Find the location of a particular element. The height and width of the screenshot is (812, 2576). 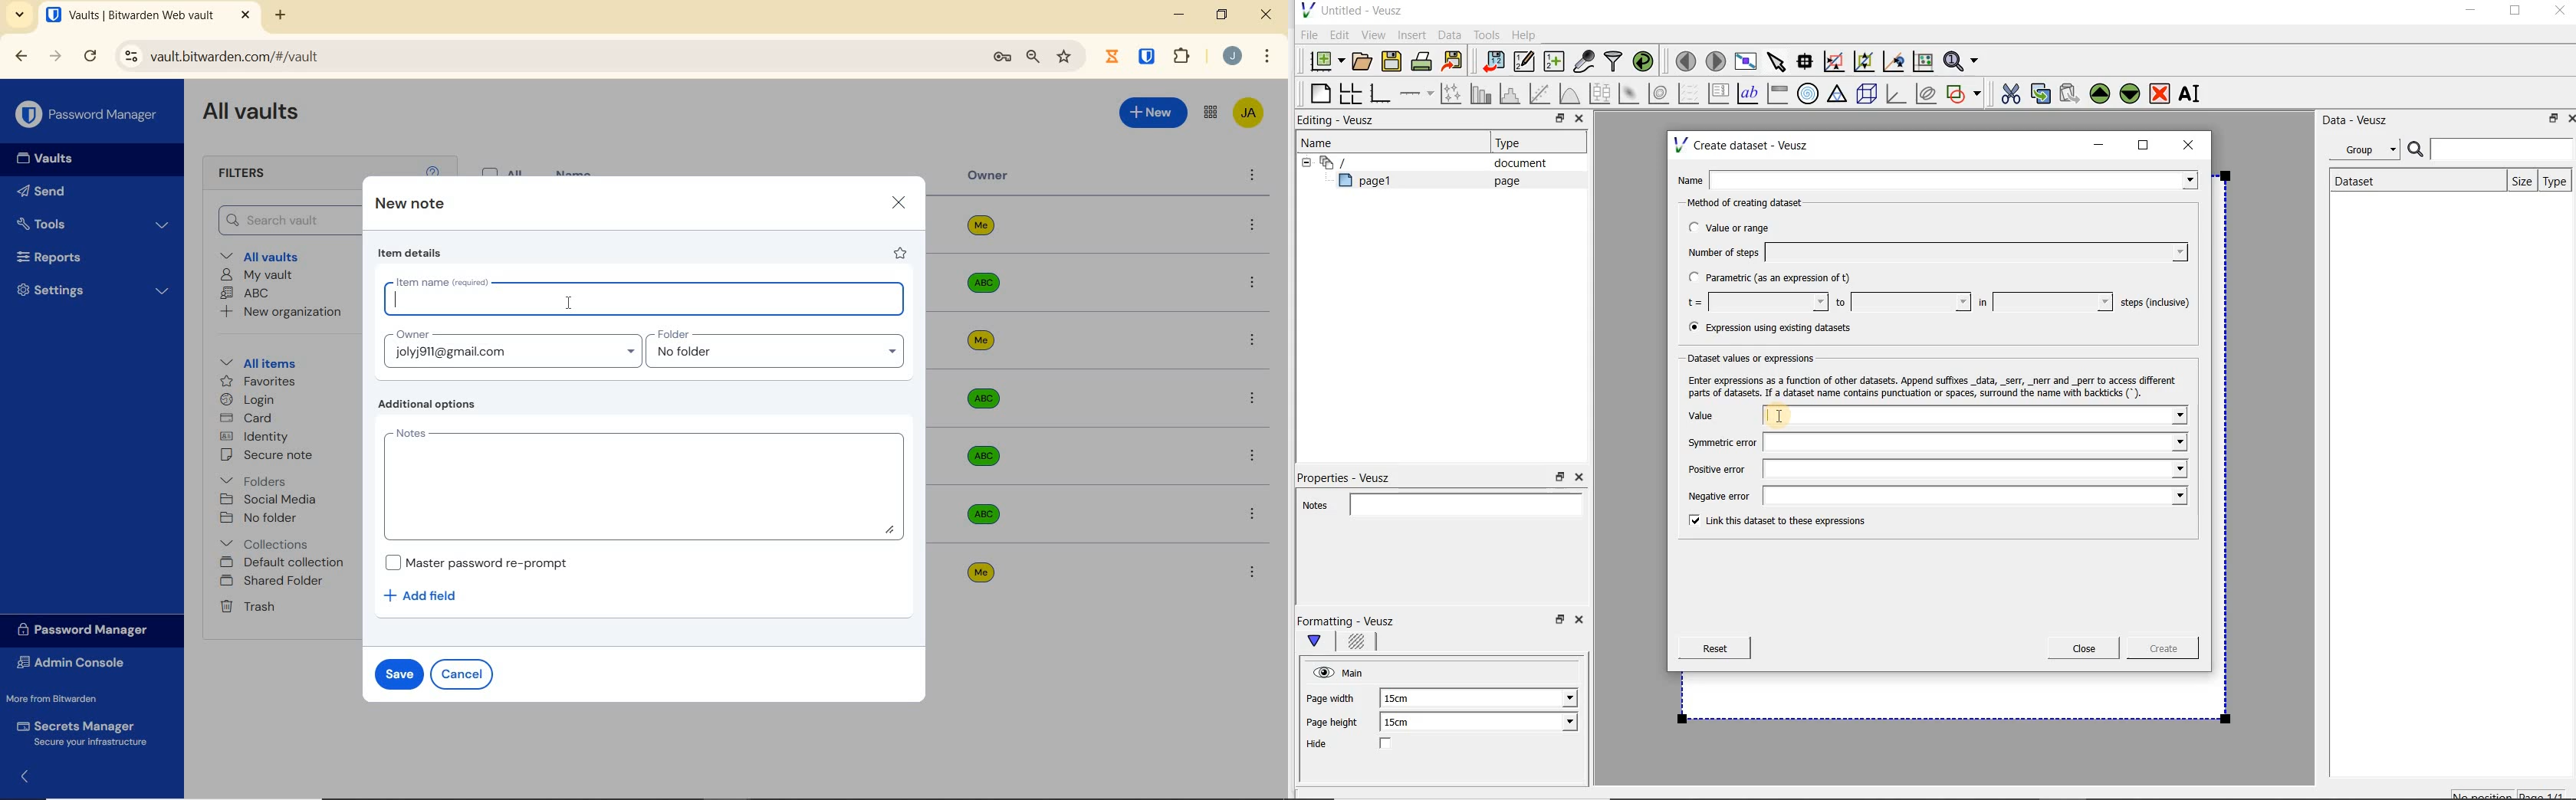

toggle between admin console and password manager is located at coordinates (1209, 113).